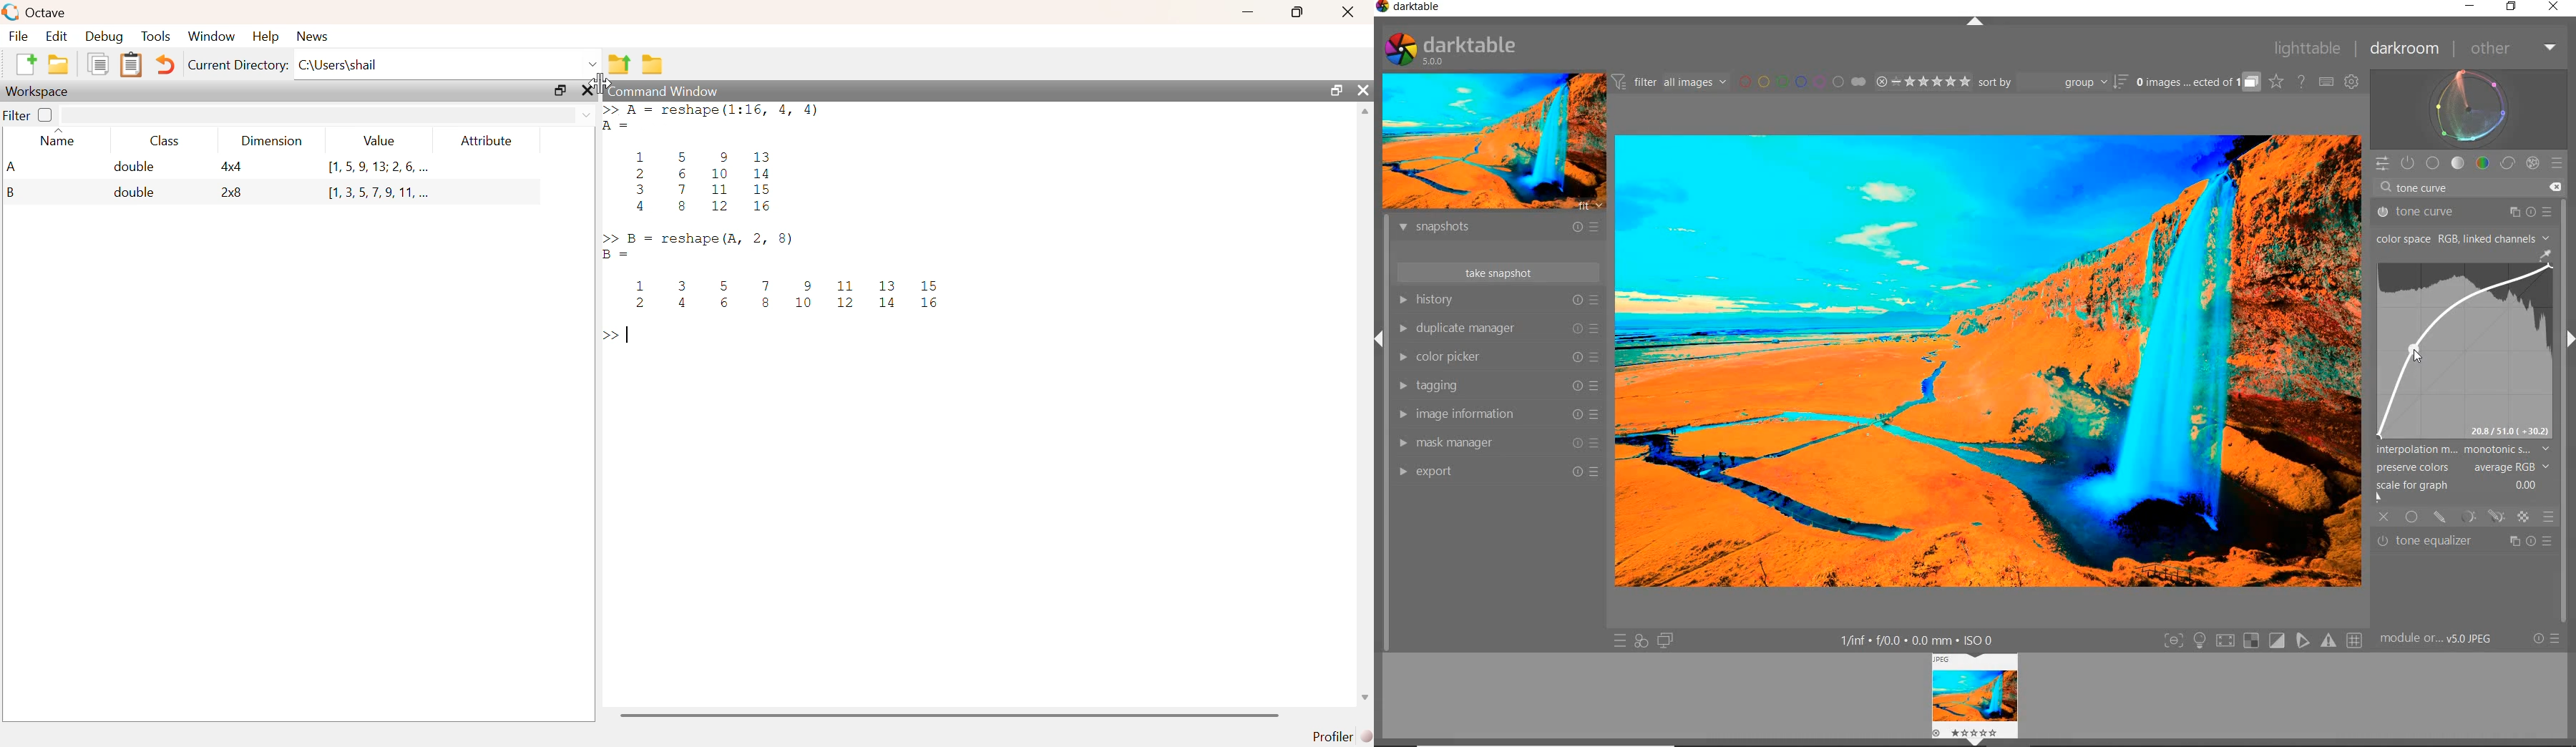 This screenshot has width=2576, height=756. I want to click on tone curve, so click(2464, 190).